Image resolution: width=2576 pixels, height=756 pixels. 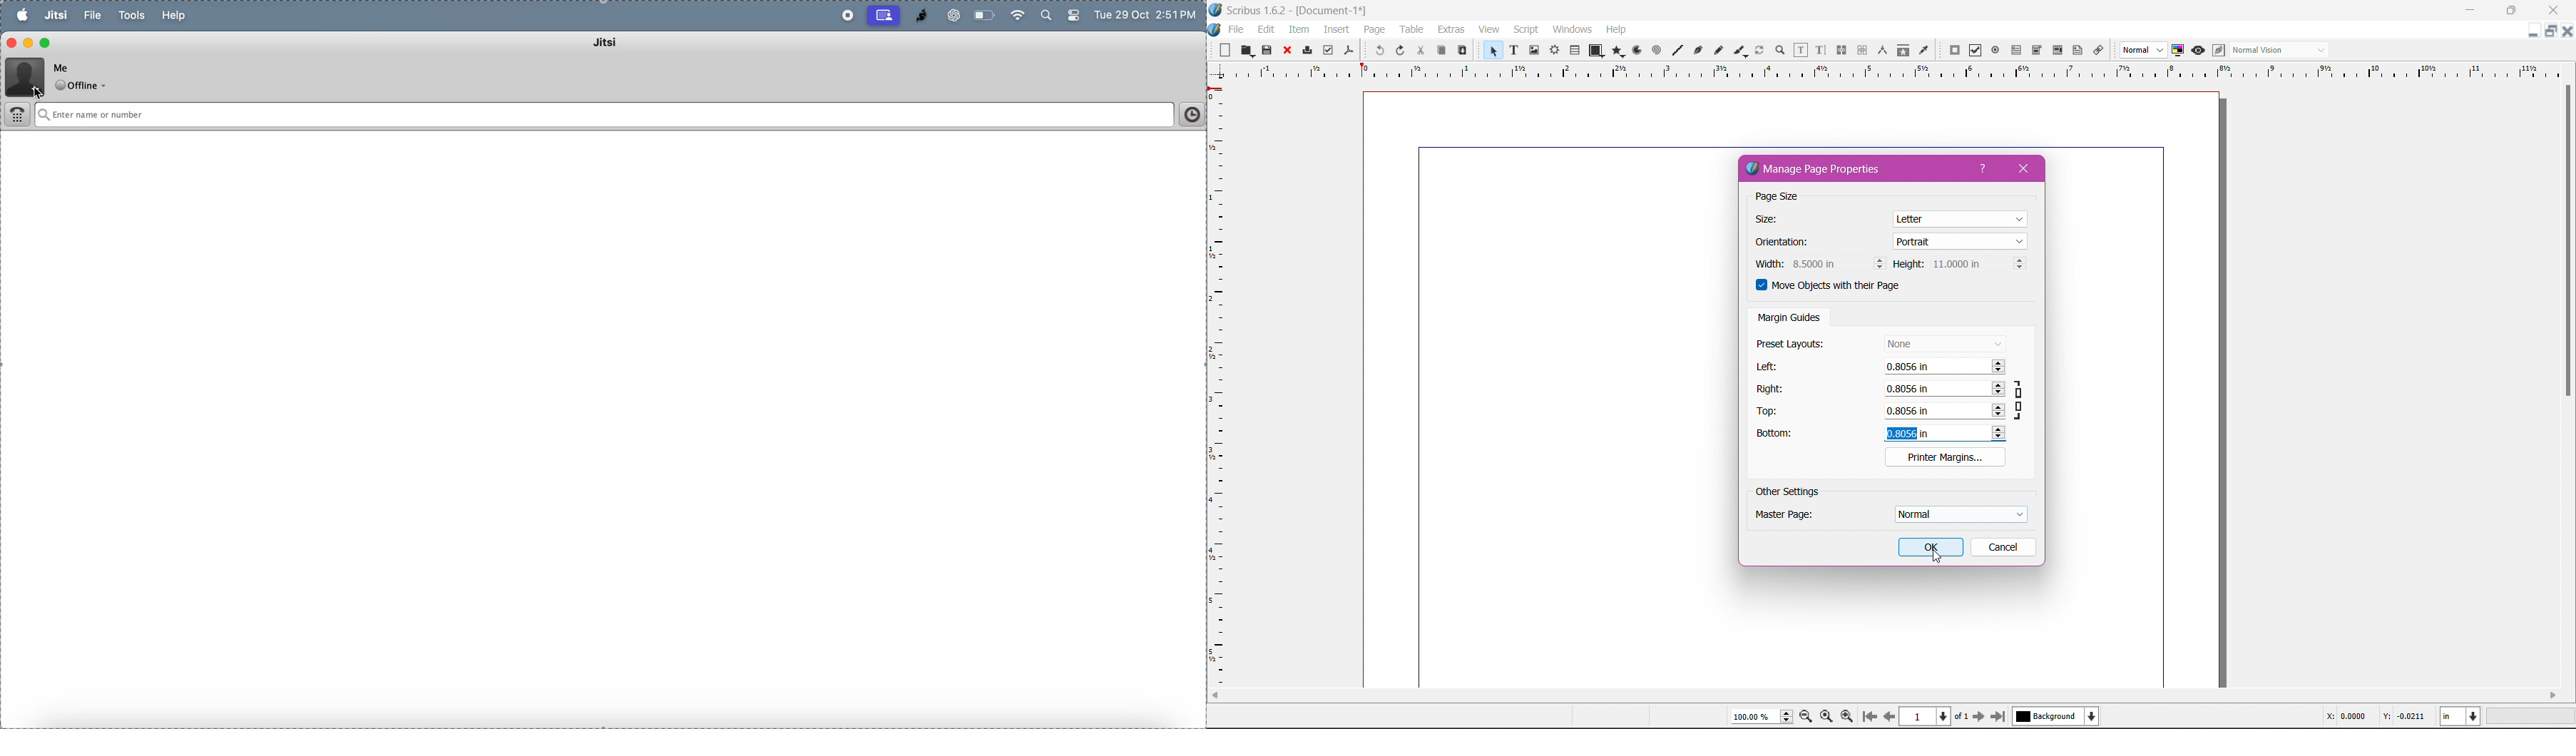 I want to click on Go to first page, so click(x=1868, y=717).